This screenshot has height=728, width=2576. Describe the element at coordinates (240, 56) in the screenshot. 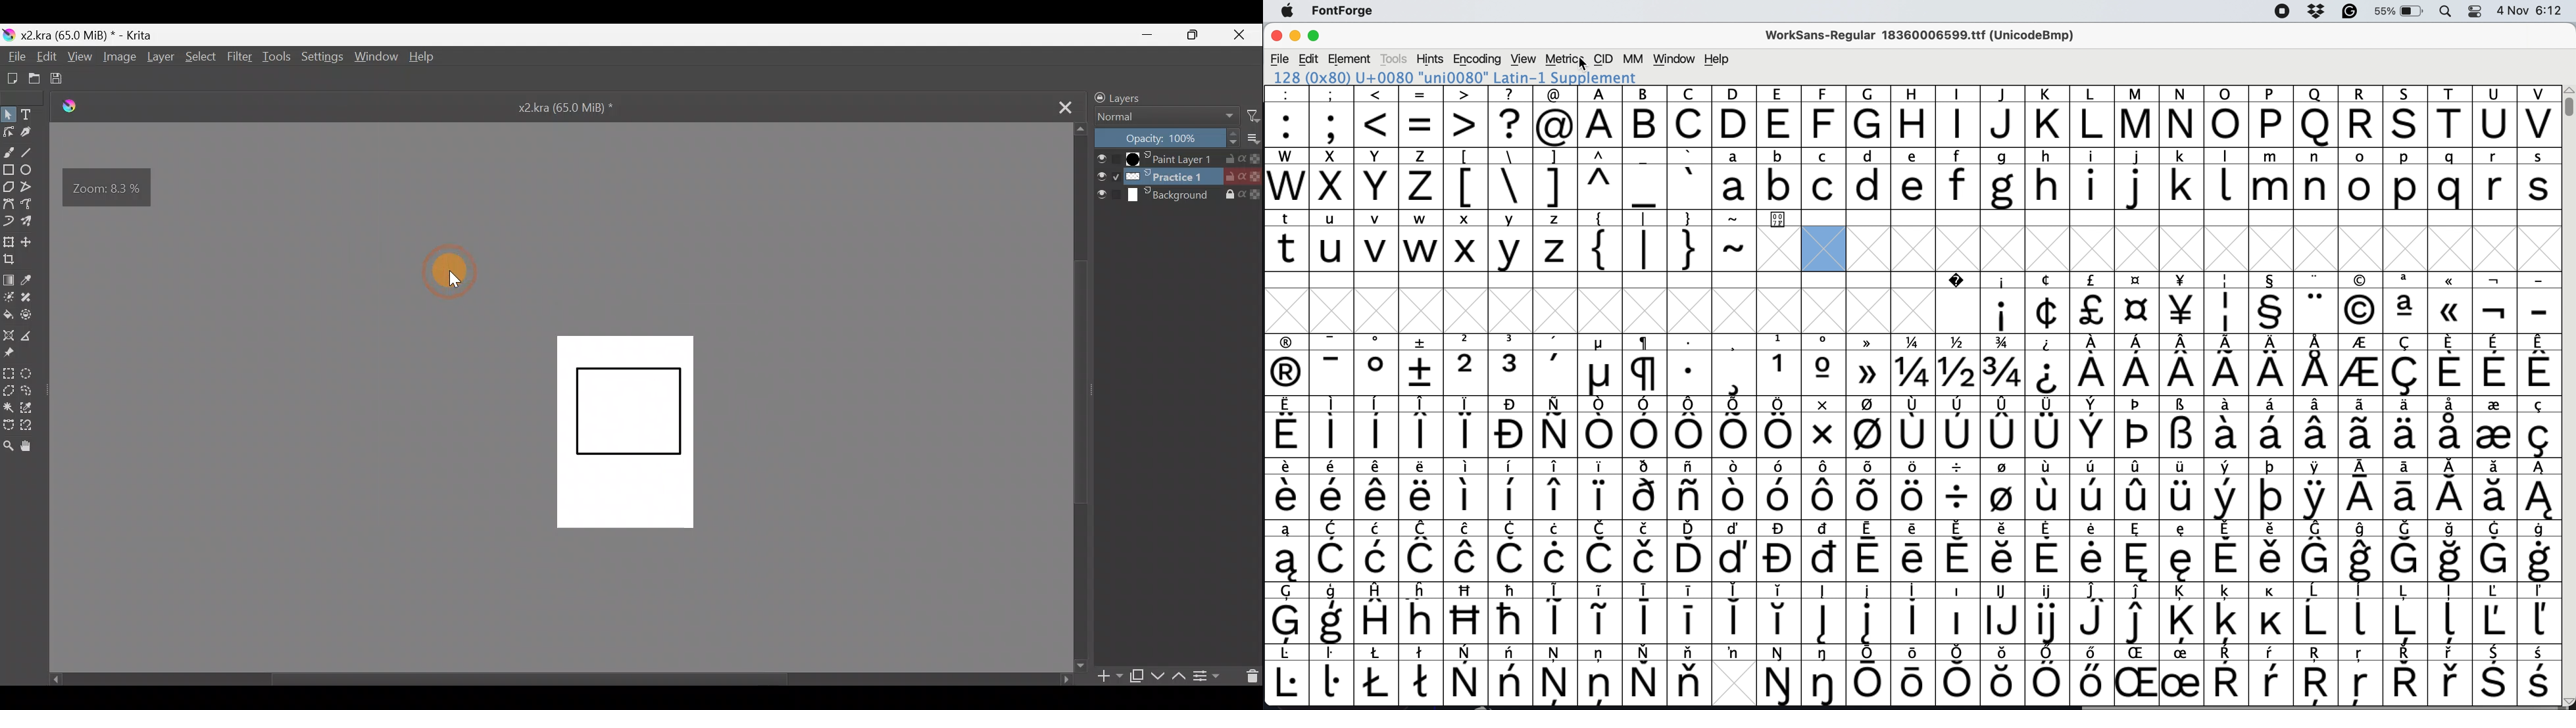

I see `Filter` at that location.